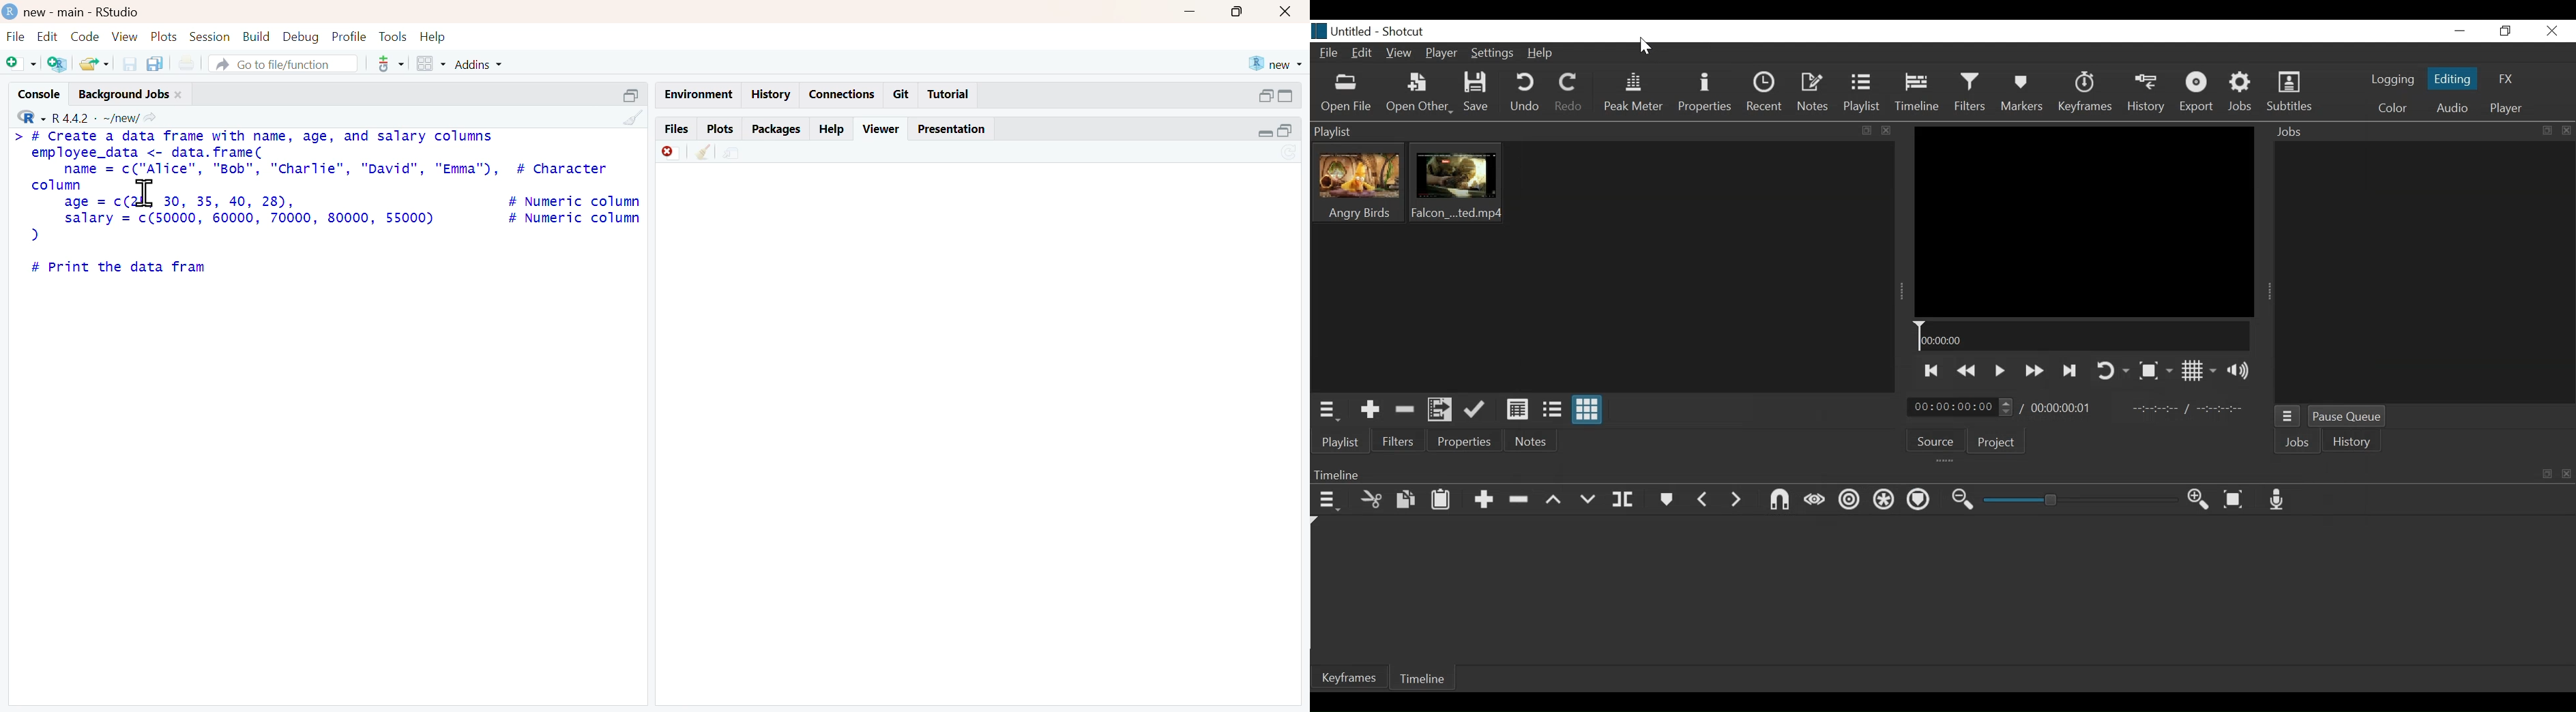 The image size is (2576, 728). What do you see at coordinates (2300, 444) in the screenshot?
I see `Jobs` at bounding box center [2300, 444].